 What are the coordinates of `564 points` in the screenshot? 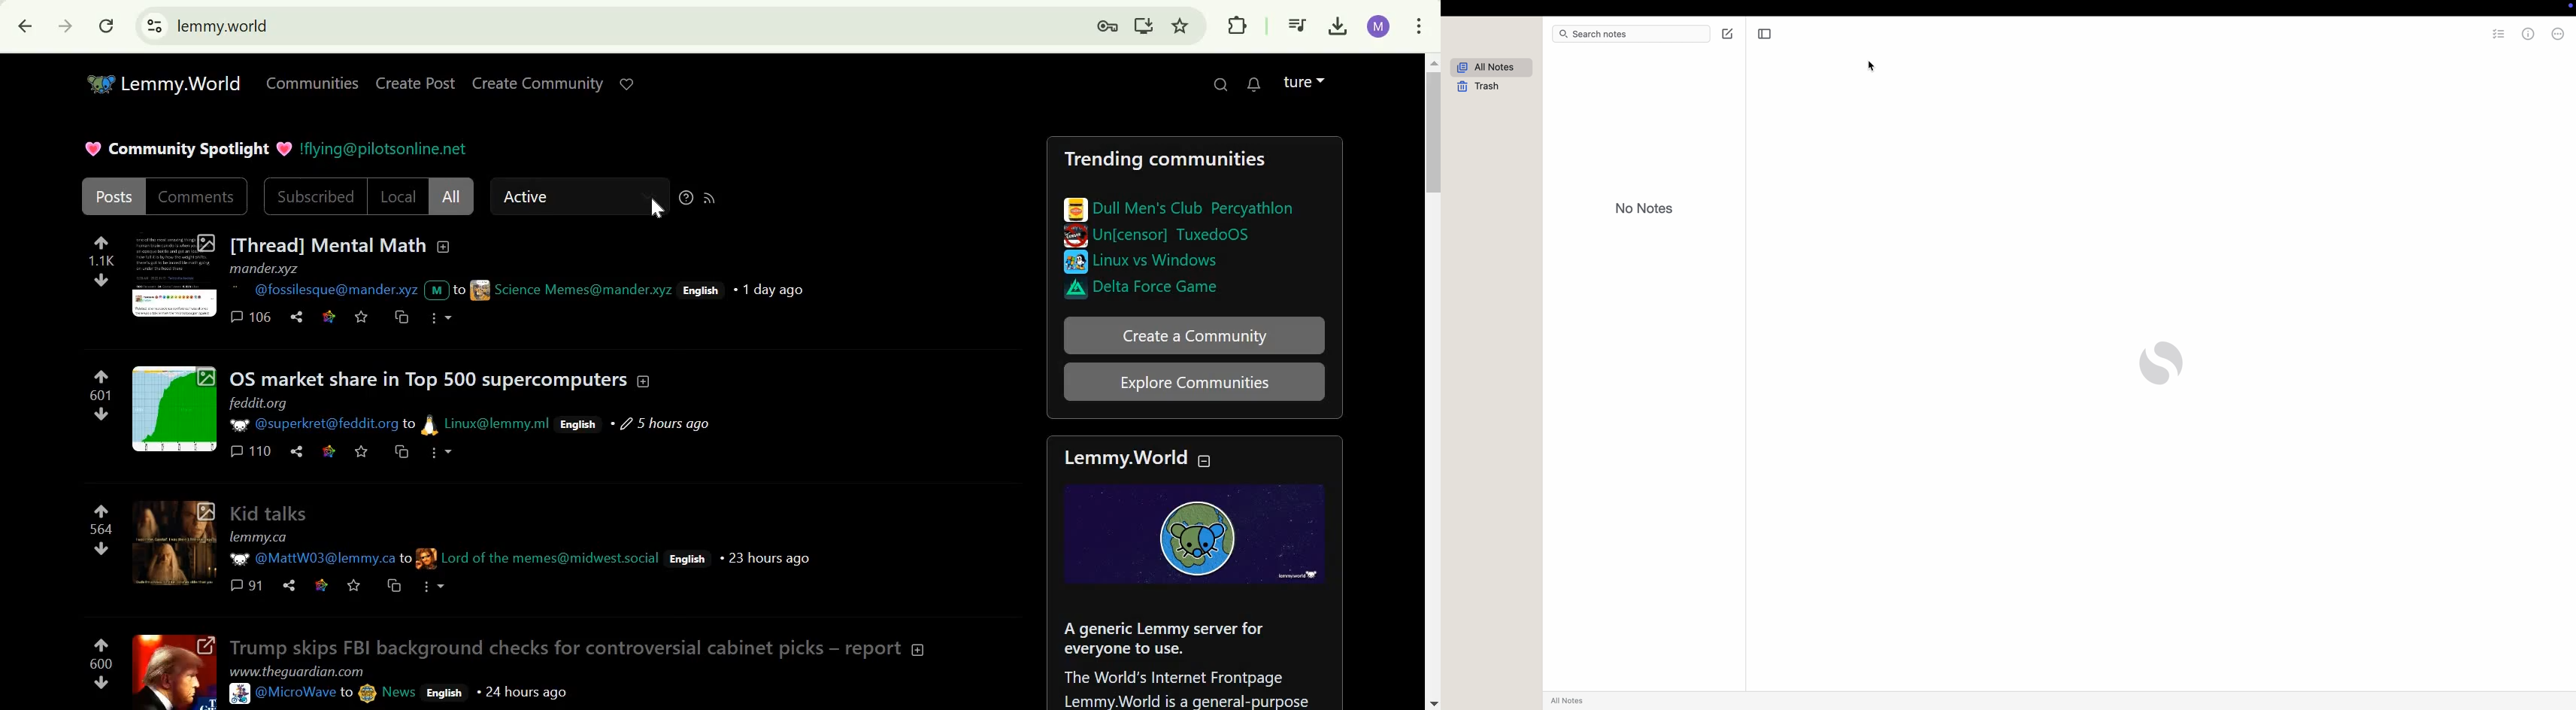 It's located at (102, 529).